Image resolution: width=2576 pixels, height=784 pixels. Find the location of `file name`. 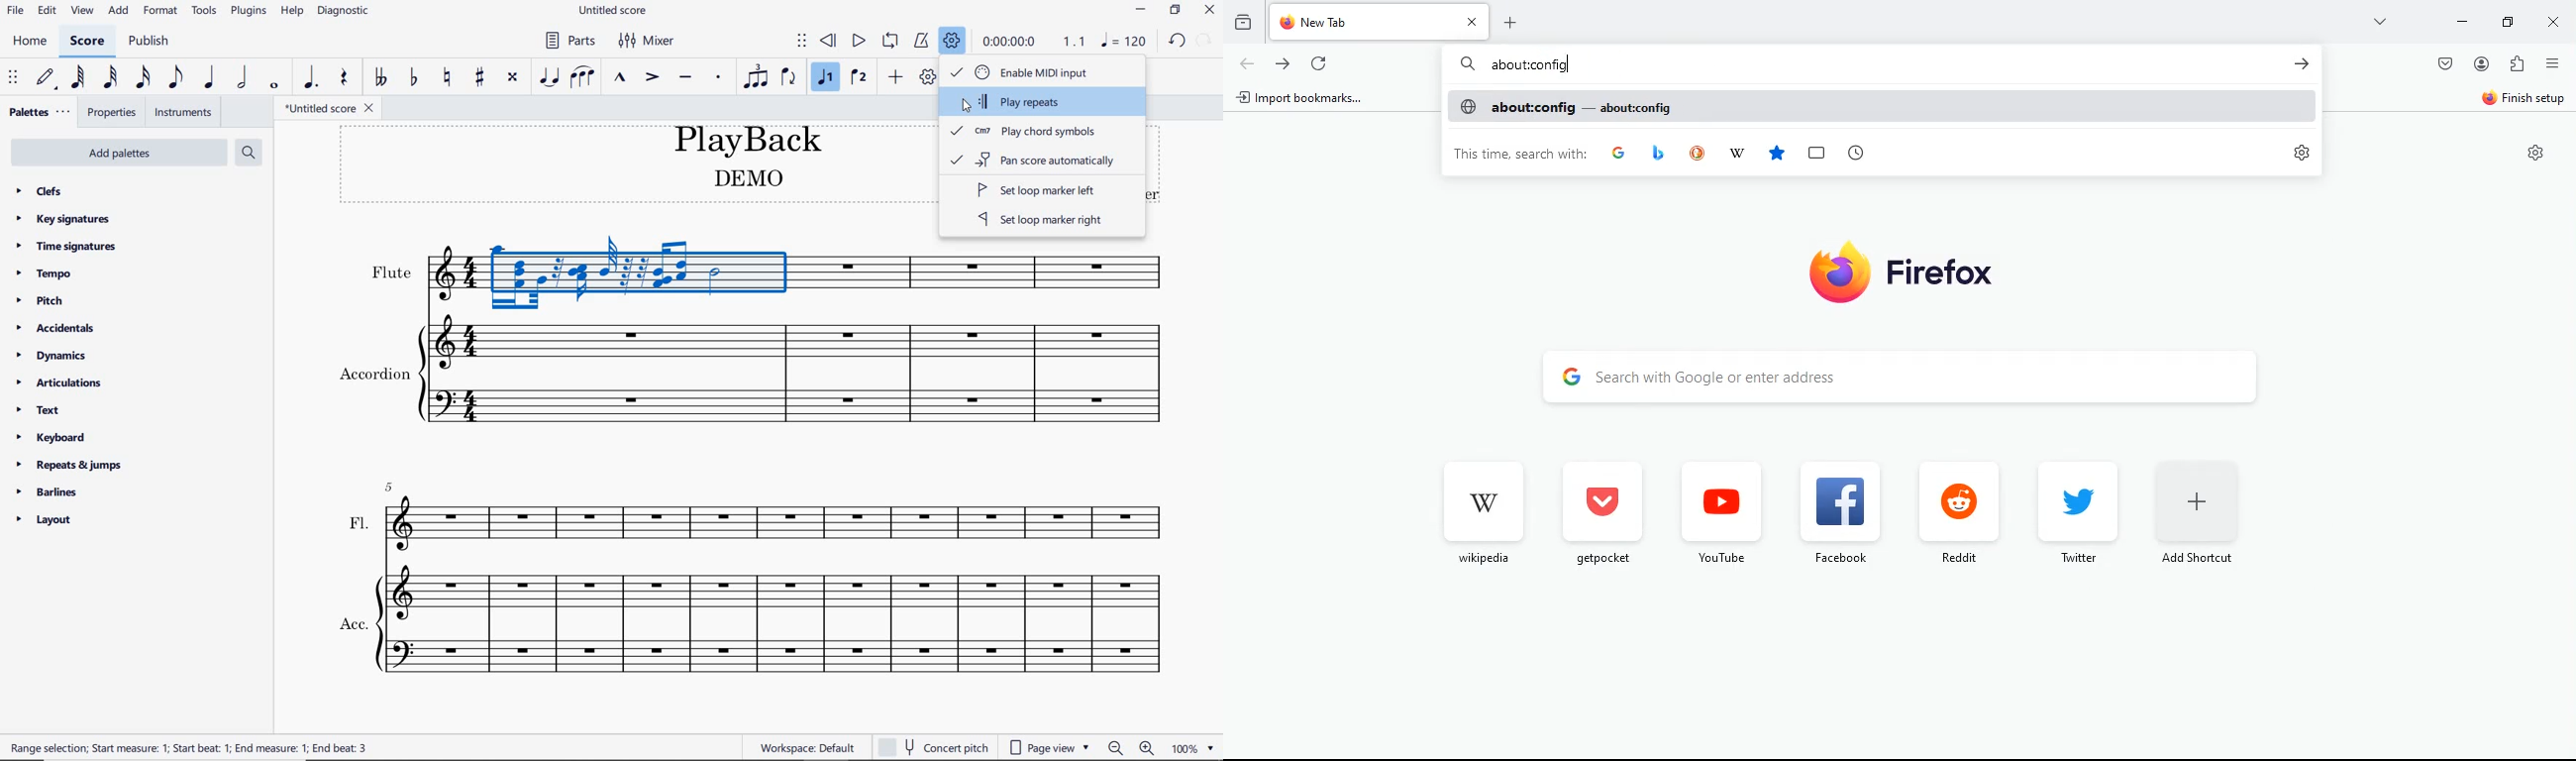

file name is located at coordinates (329, 108).